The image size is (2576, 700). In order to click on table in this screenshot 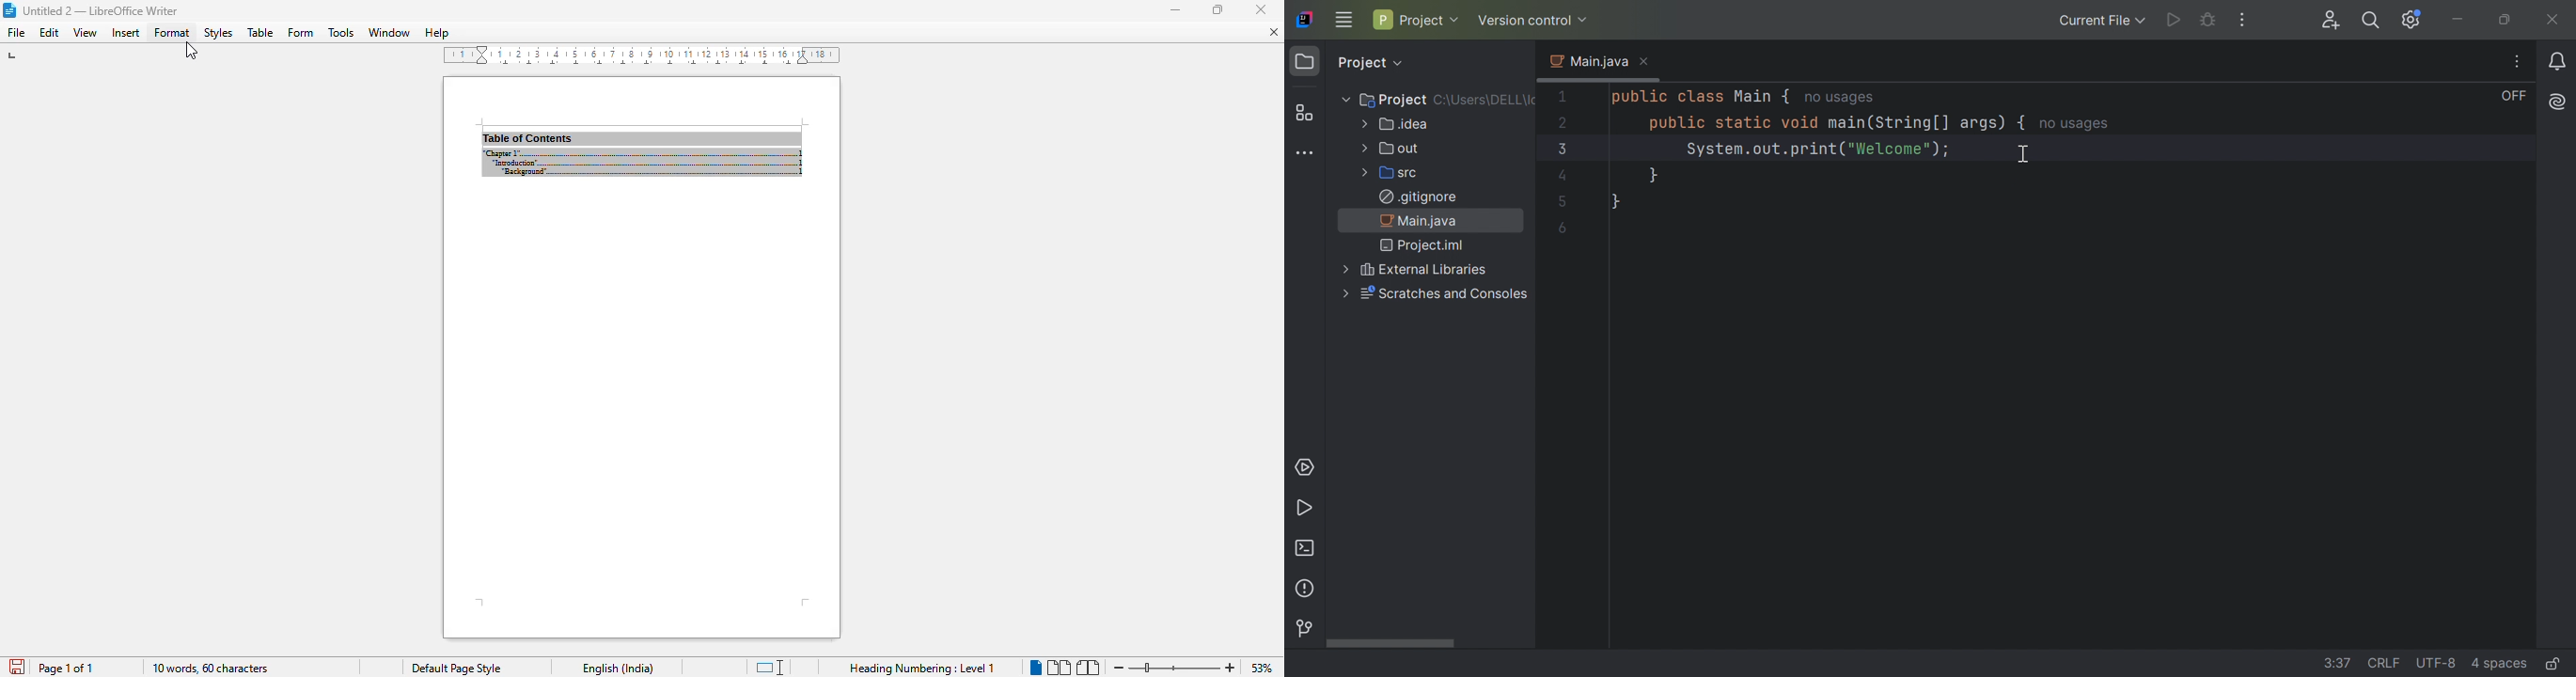, I will do `click(260, 32)`.